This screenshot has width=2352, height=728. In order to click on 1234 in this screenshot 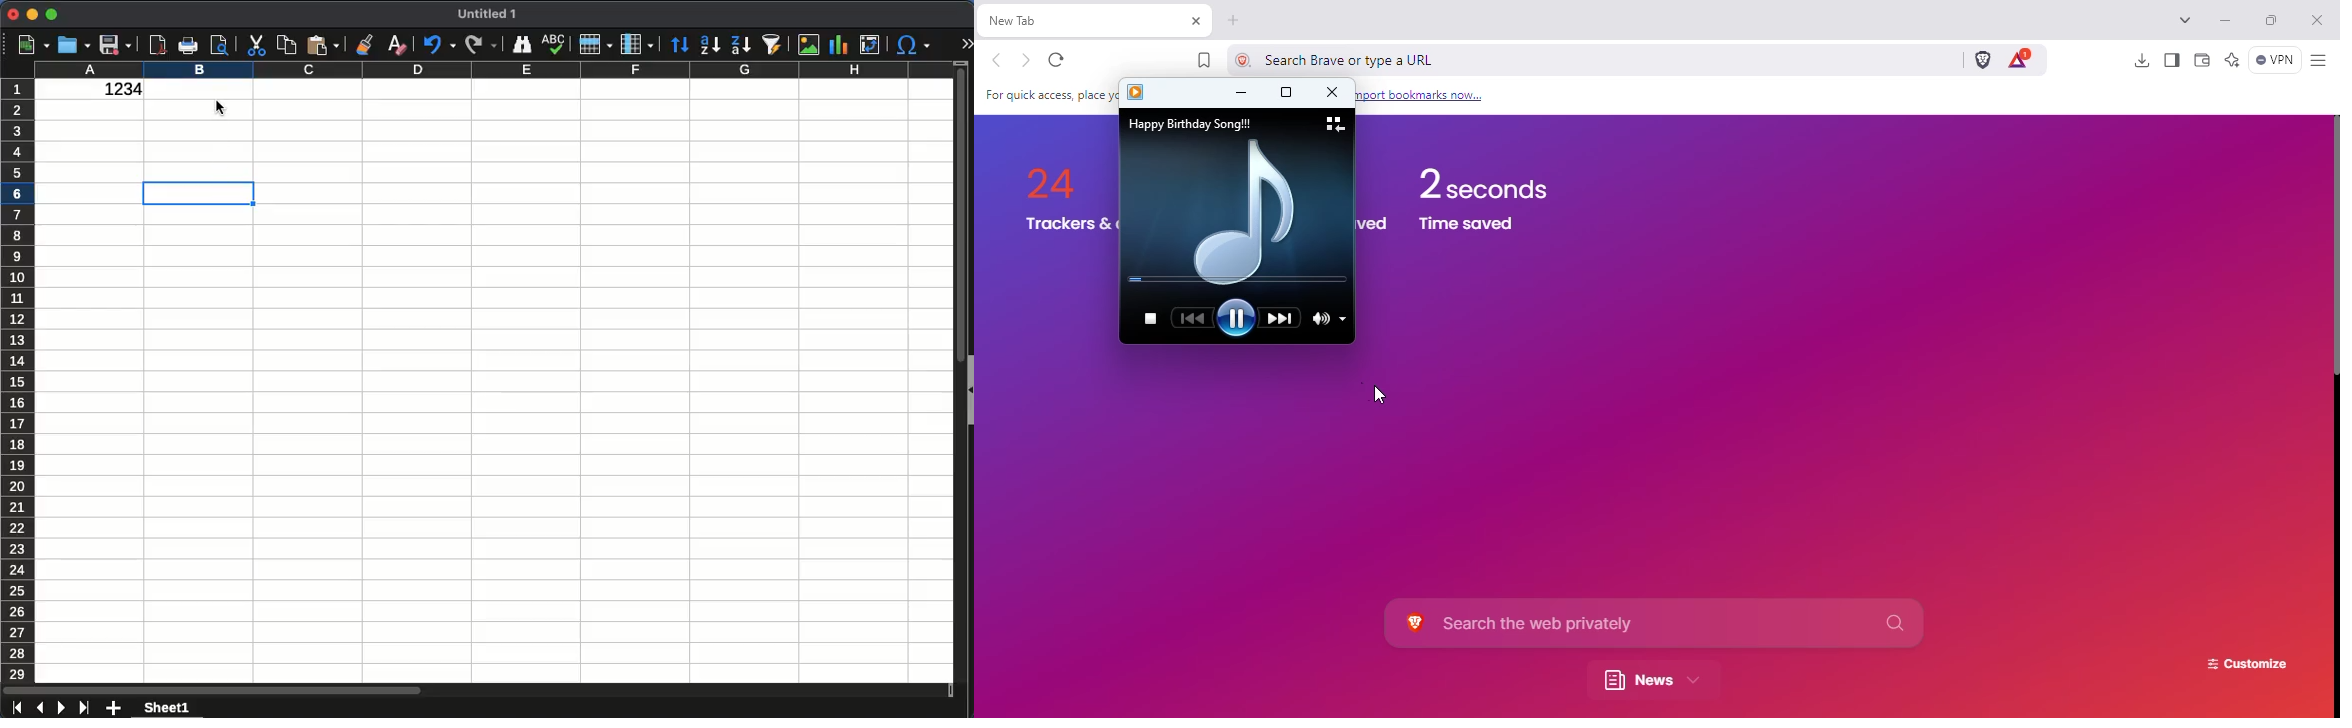, I will do `click(118, 90)`.